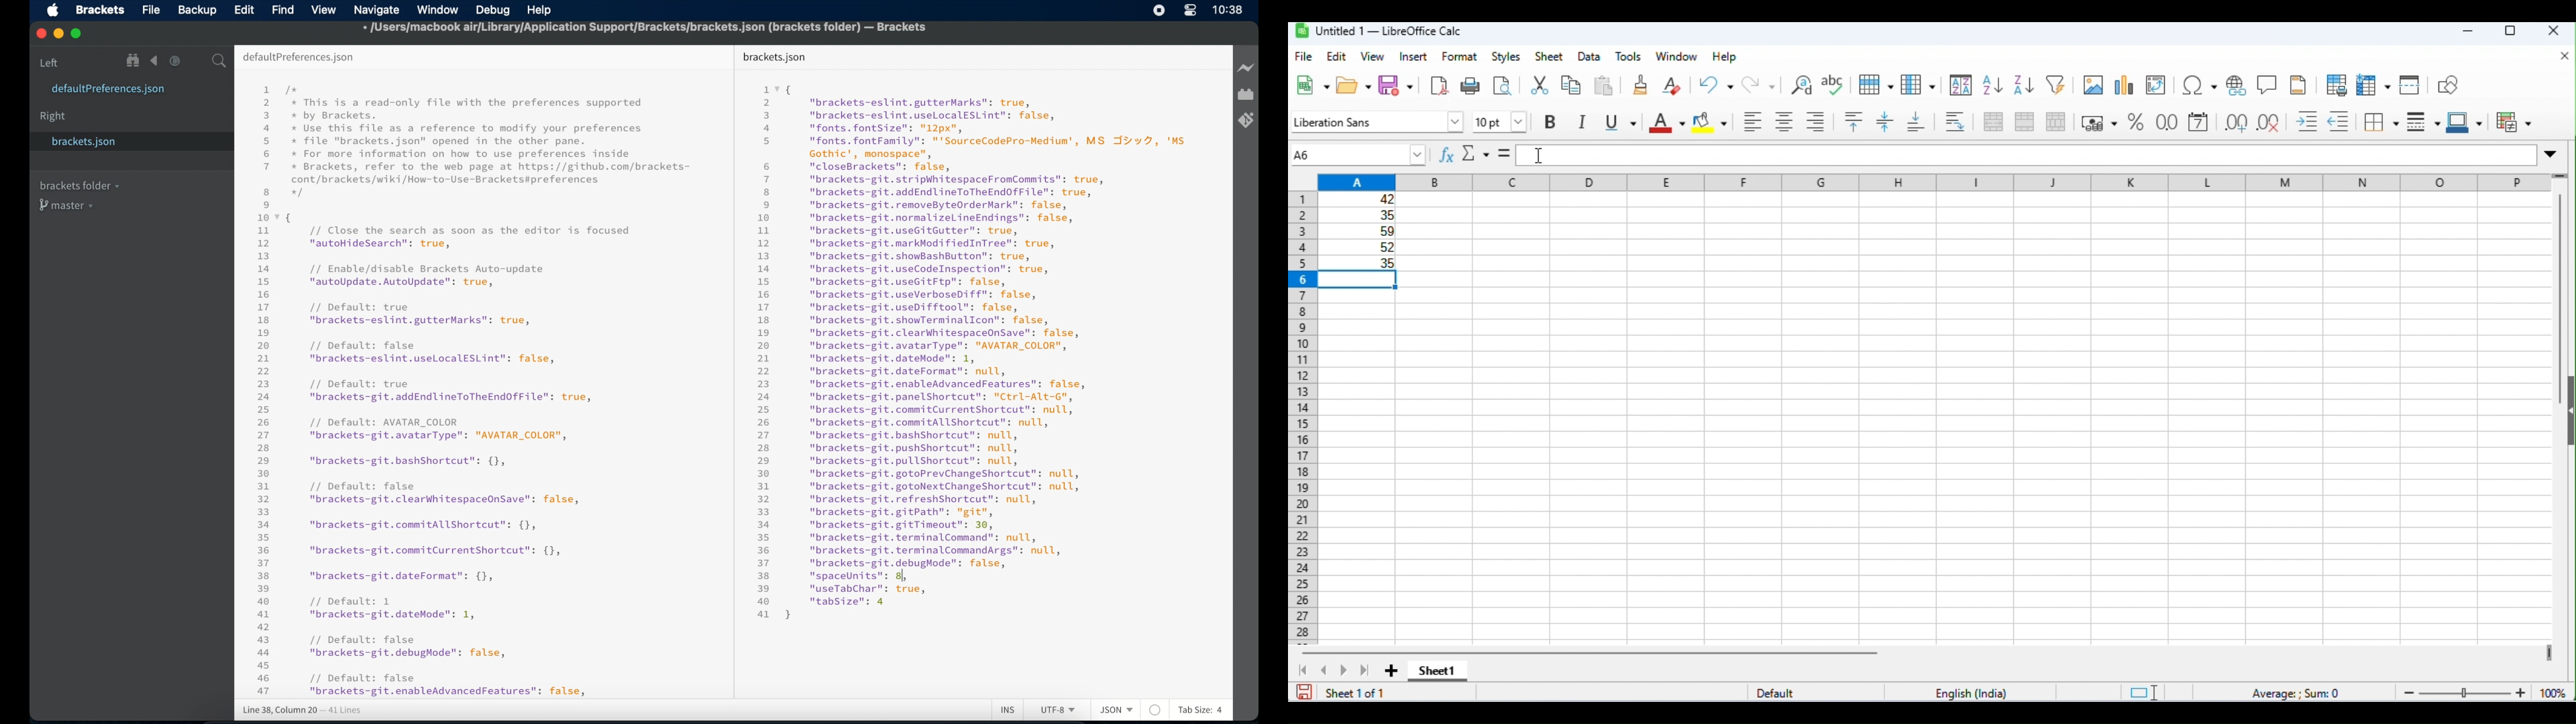  What do you see at coordinates (2156, 85) in the screenshot?
I see `insert or edit pivot table` at bounding box center [2156, 85].